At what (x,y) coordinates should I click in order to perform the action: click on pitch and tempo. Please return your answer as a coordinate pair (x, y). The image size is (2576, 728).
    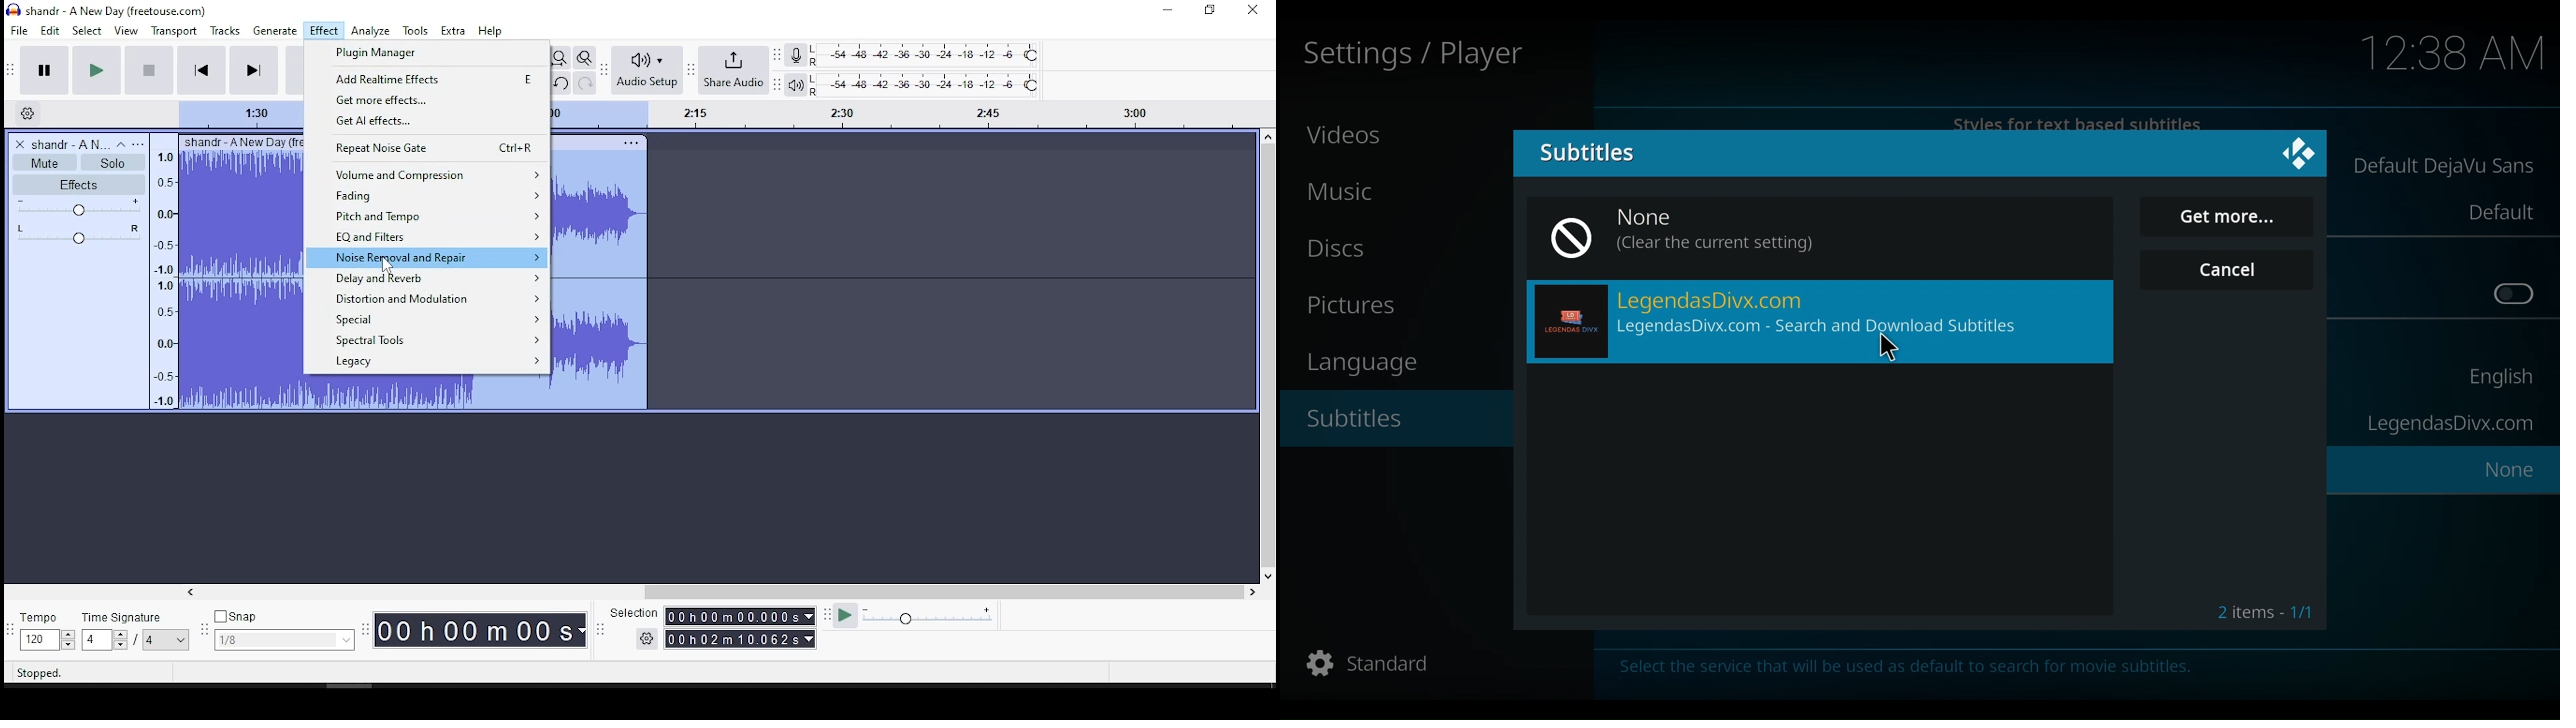
    Looking at the image, I should click on (427, 215).